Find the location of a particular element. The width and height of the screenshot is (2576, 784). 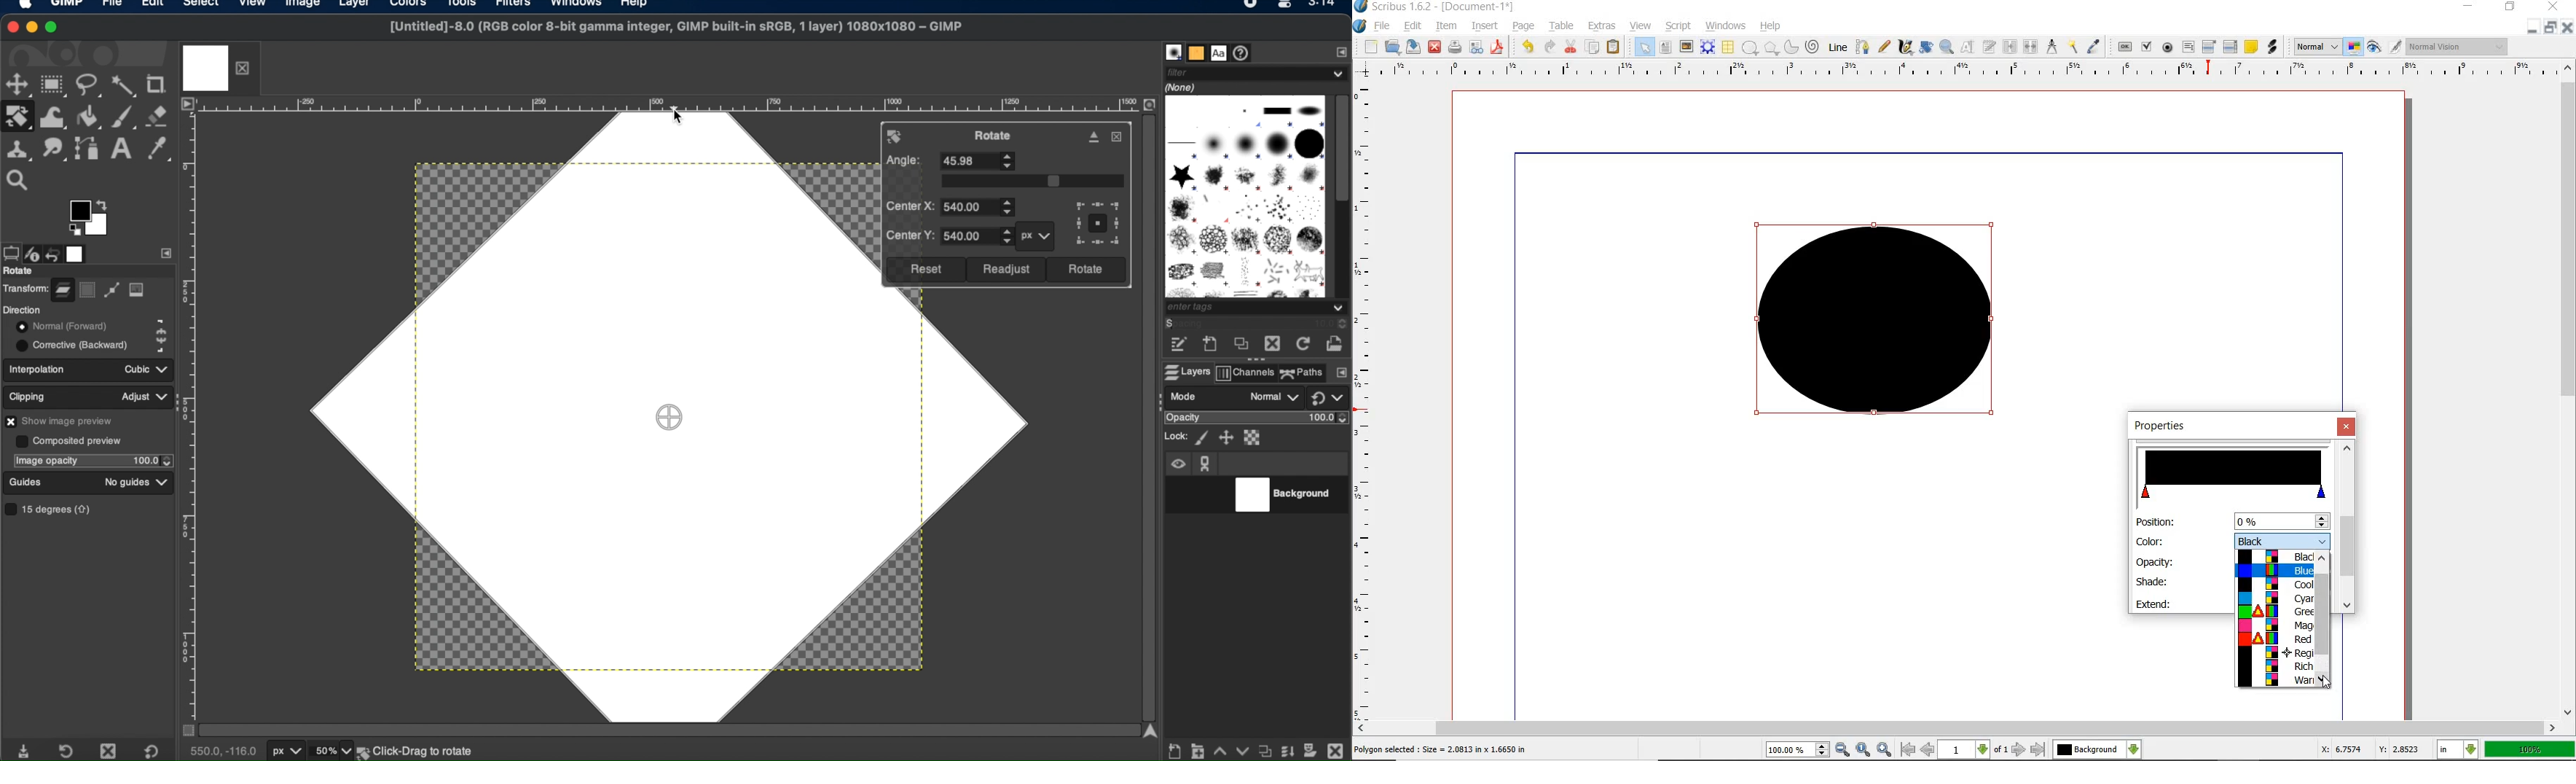

opacity is located at coordinates (1182, 419).